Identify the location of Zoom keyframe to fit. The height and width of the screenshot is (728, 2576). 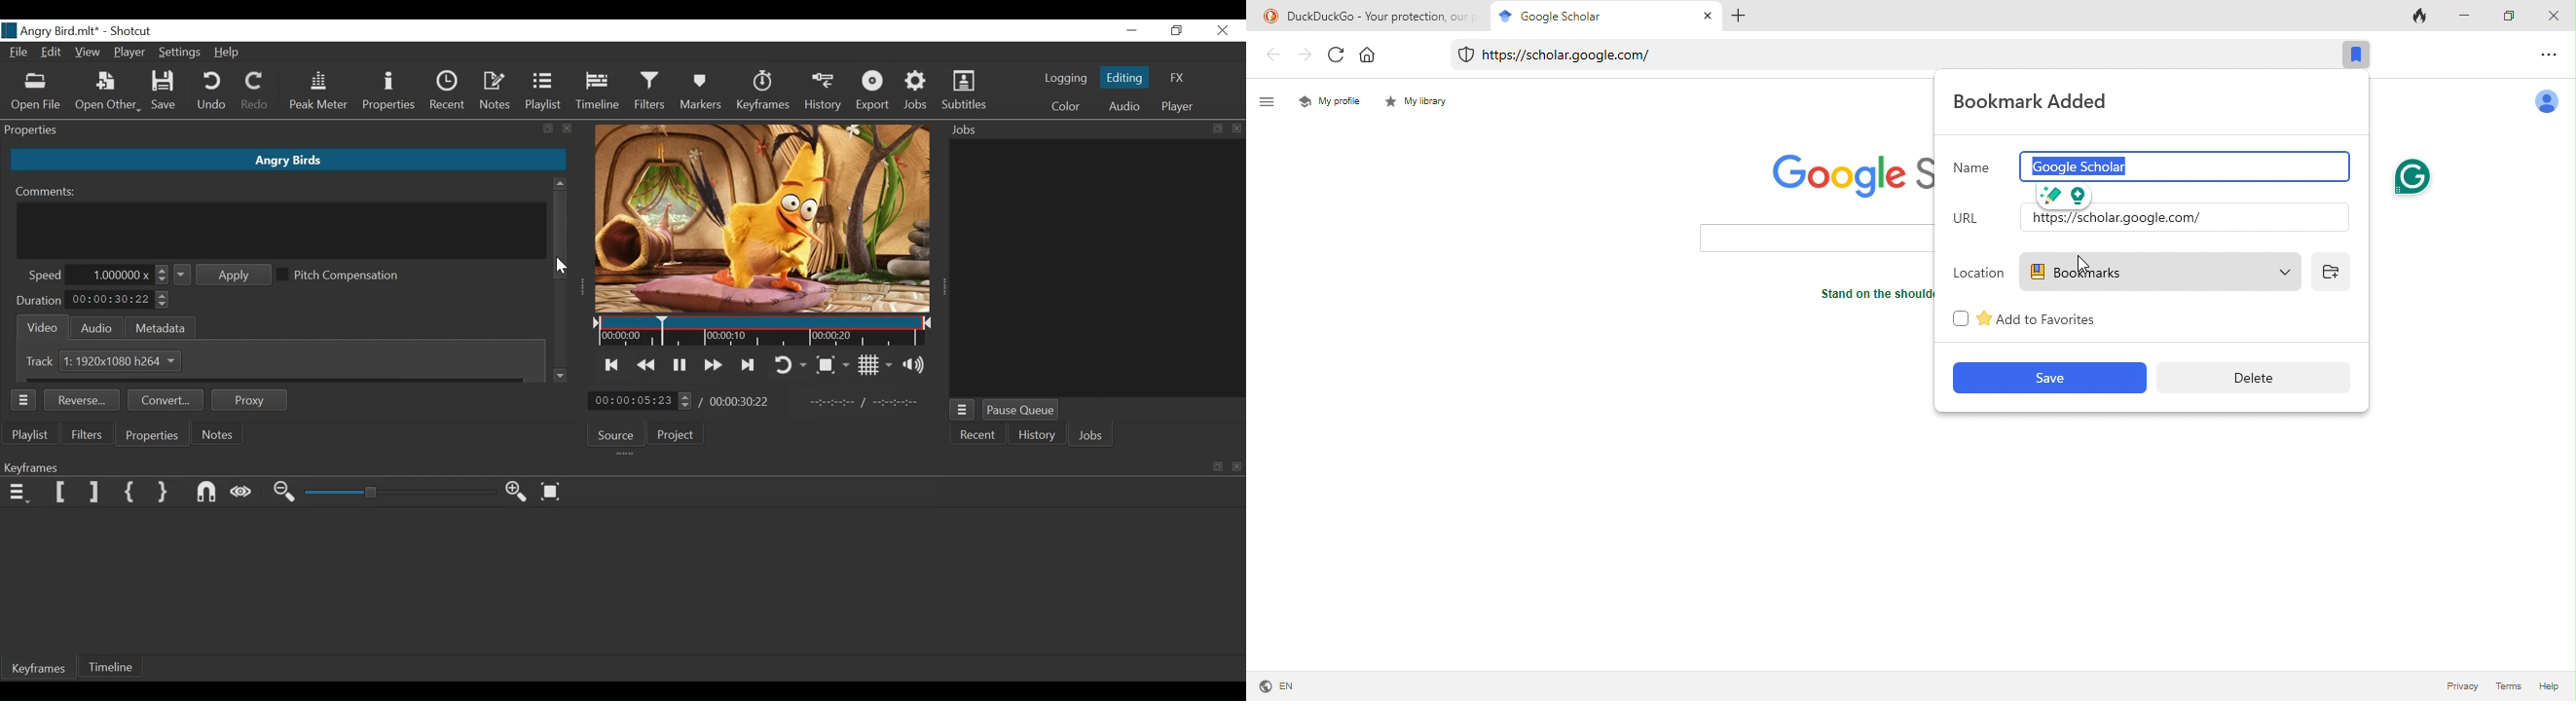
(552, 491).